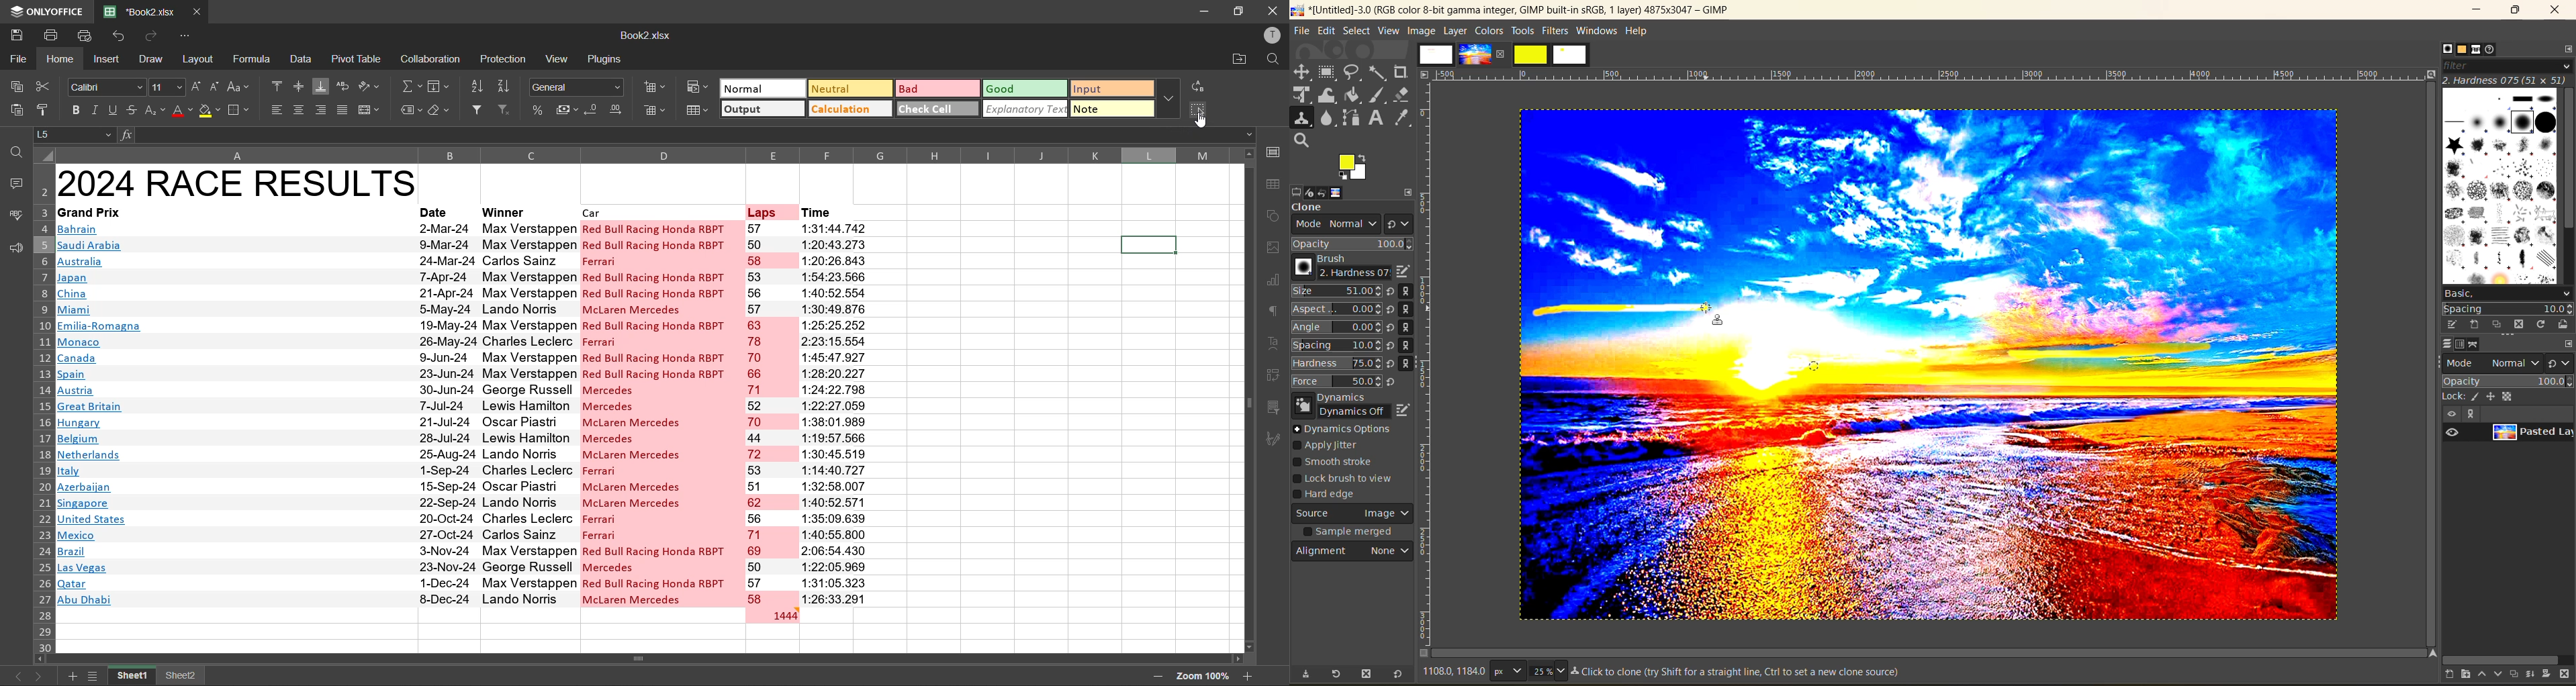  I want to click on close, so click(2555, 12).